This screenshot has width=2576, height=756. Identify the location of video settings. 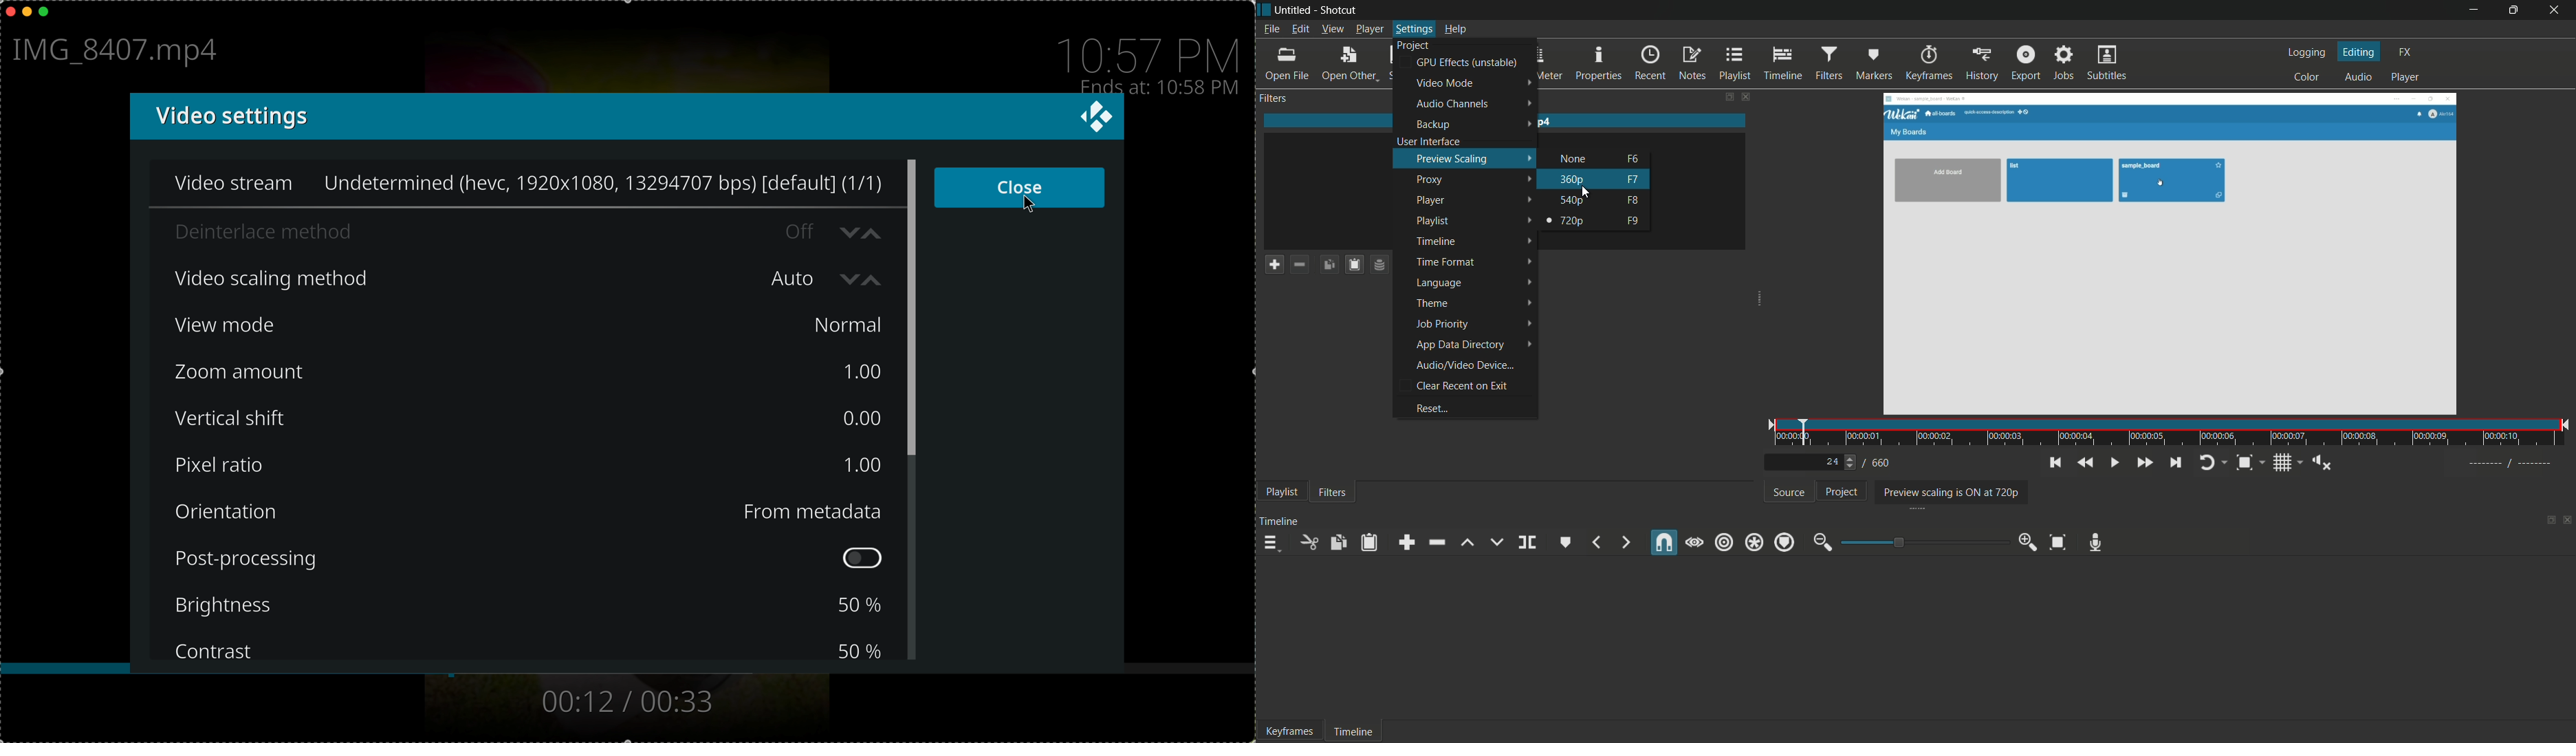
(591, 117).